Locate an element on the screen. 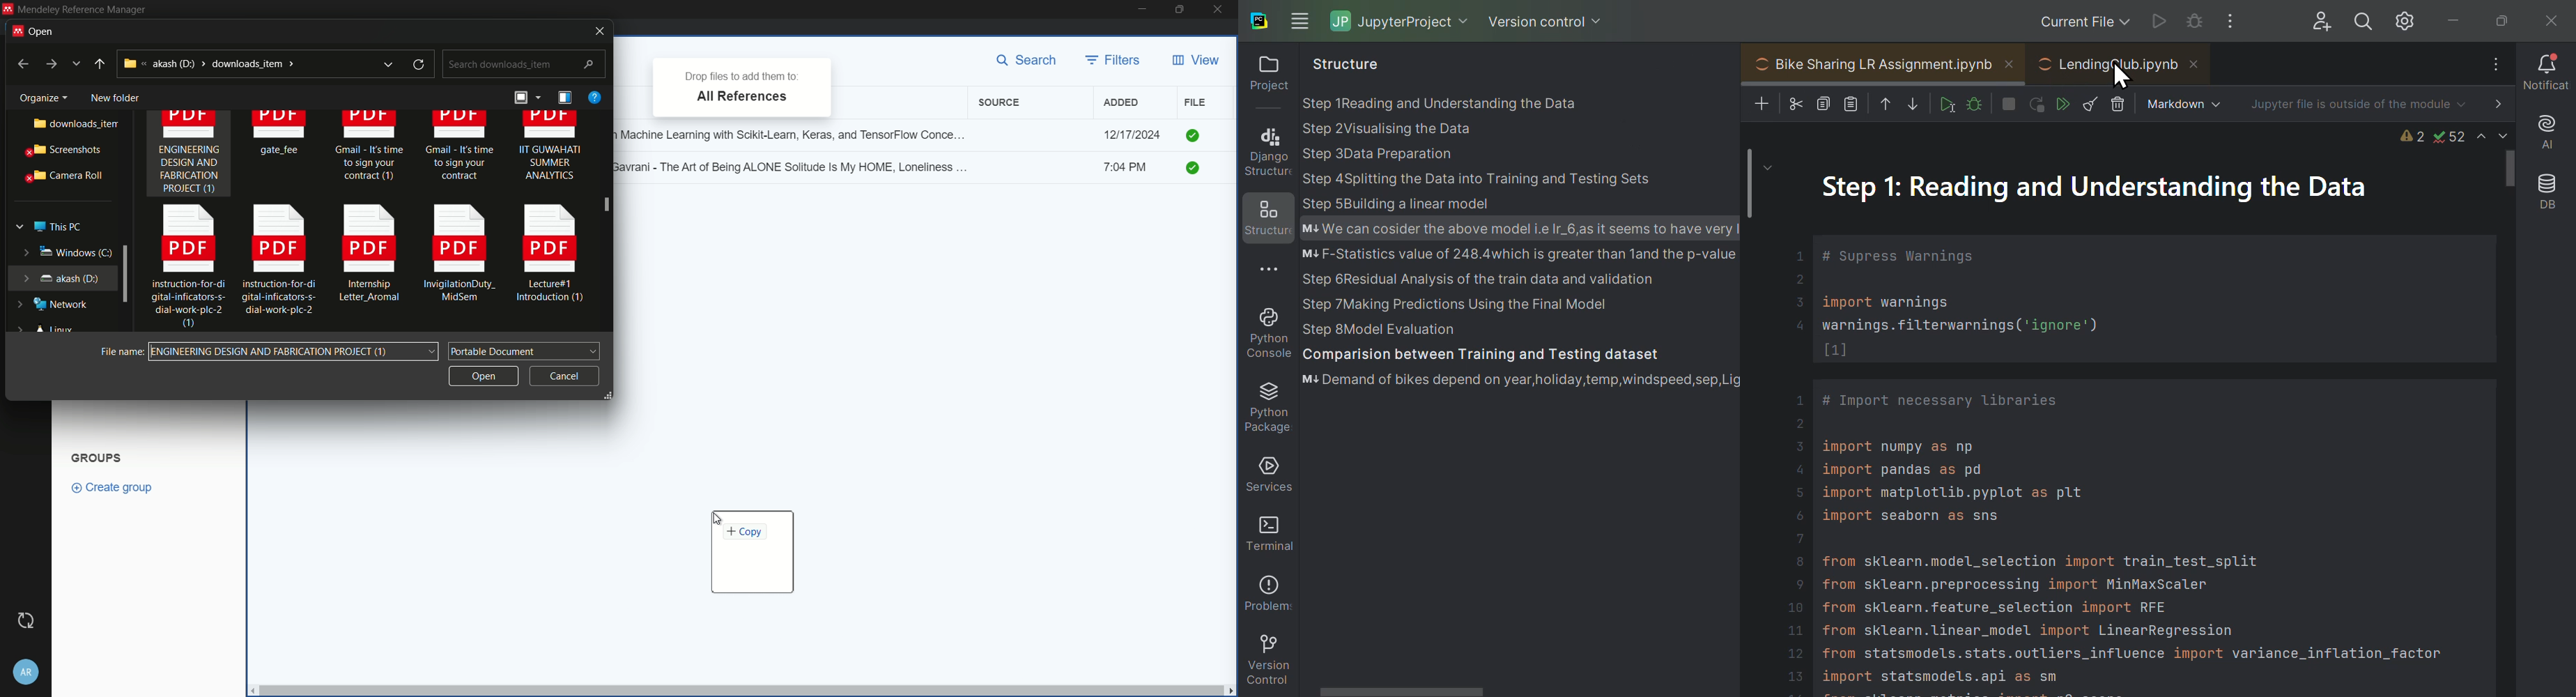 The width and height of the screenshot is (2576, 700). file name is located at coordinates (119, 350).